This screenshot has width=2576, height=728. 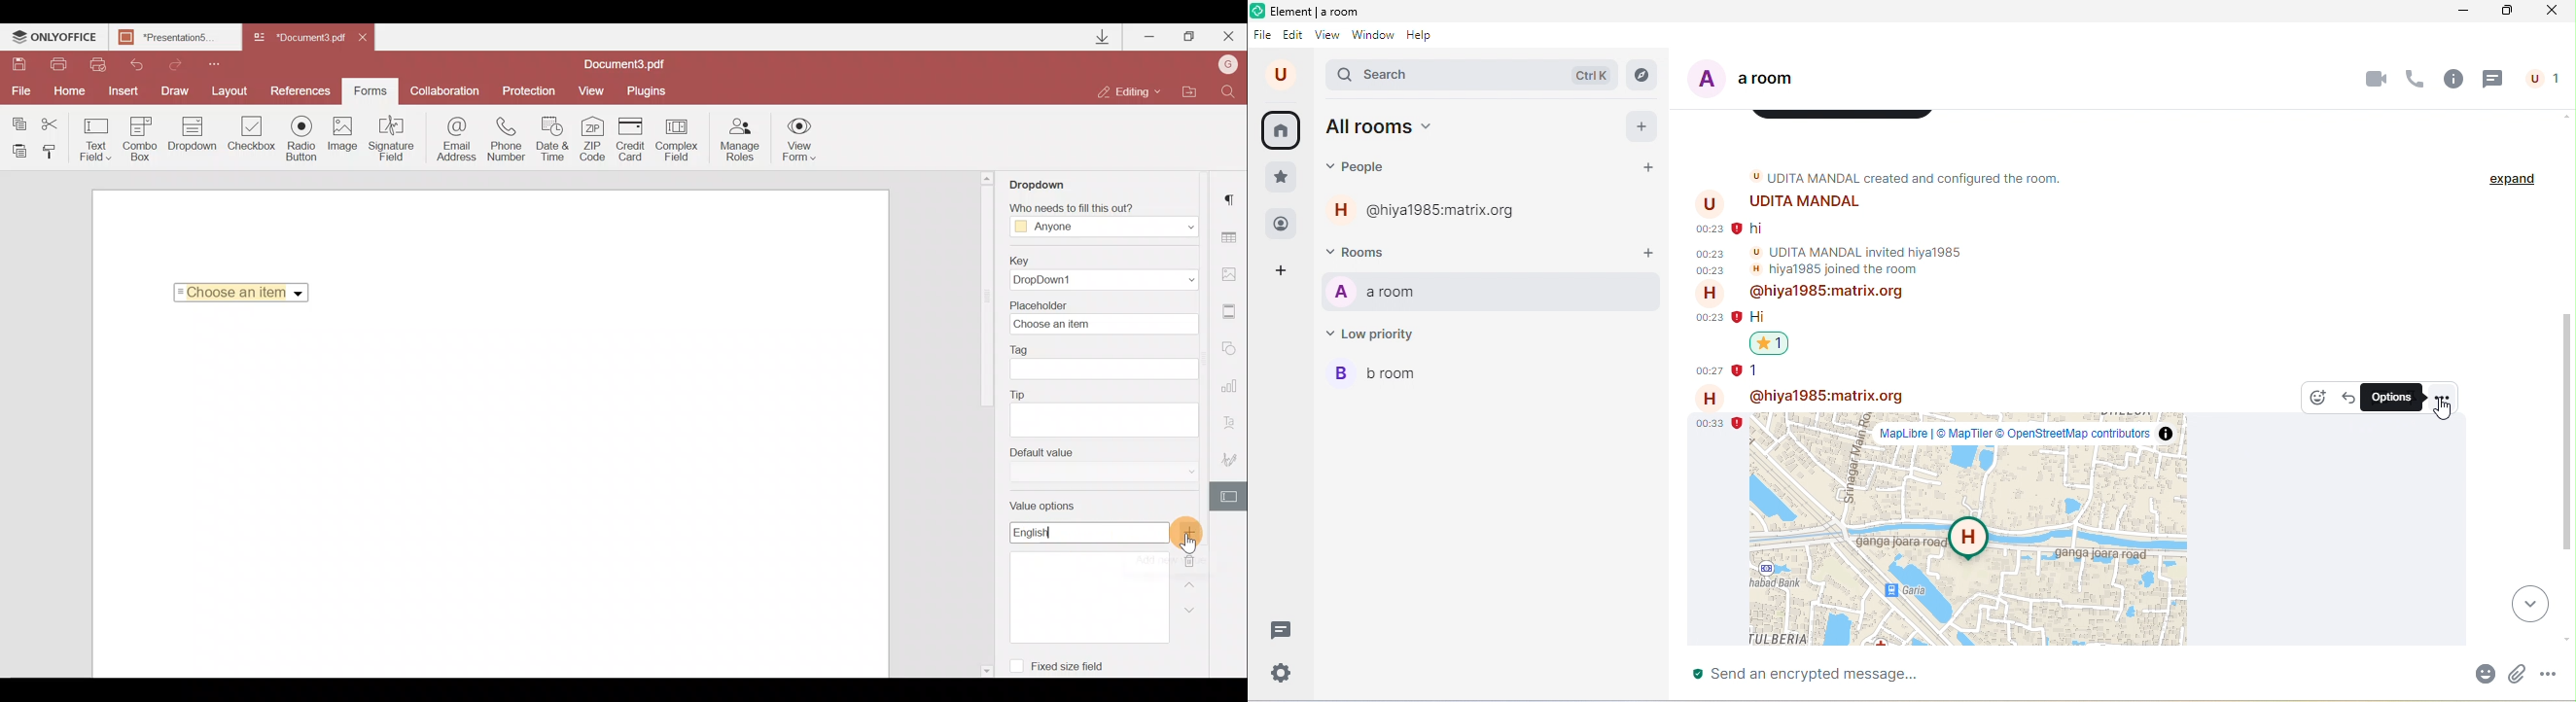 What do you see at coordinates (1461, 292) in the screenshot?
I see `a room` at bounding box center [1461, 292].